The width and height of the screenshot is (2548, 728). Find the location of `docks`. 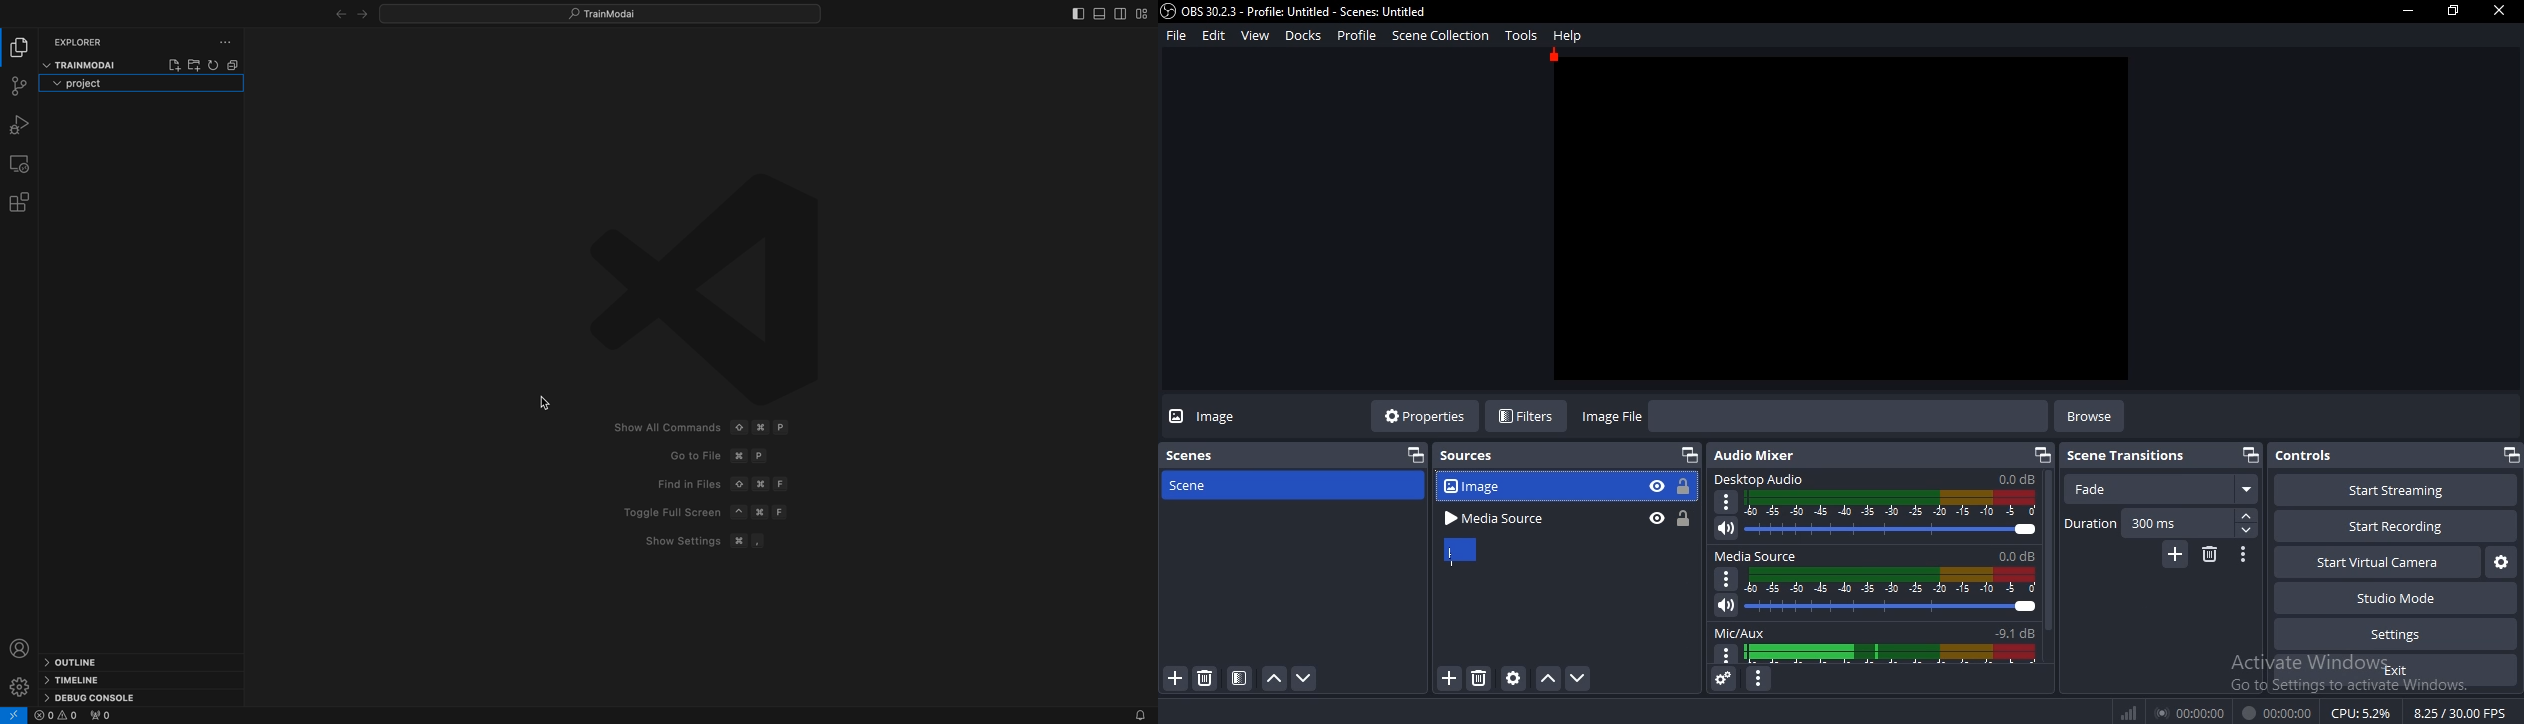

docks is located at coordinates (1304, 36).